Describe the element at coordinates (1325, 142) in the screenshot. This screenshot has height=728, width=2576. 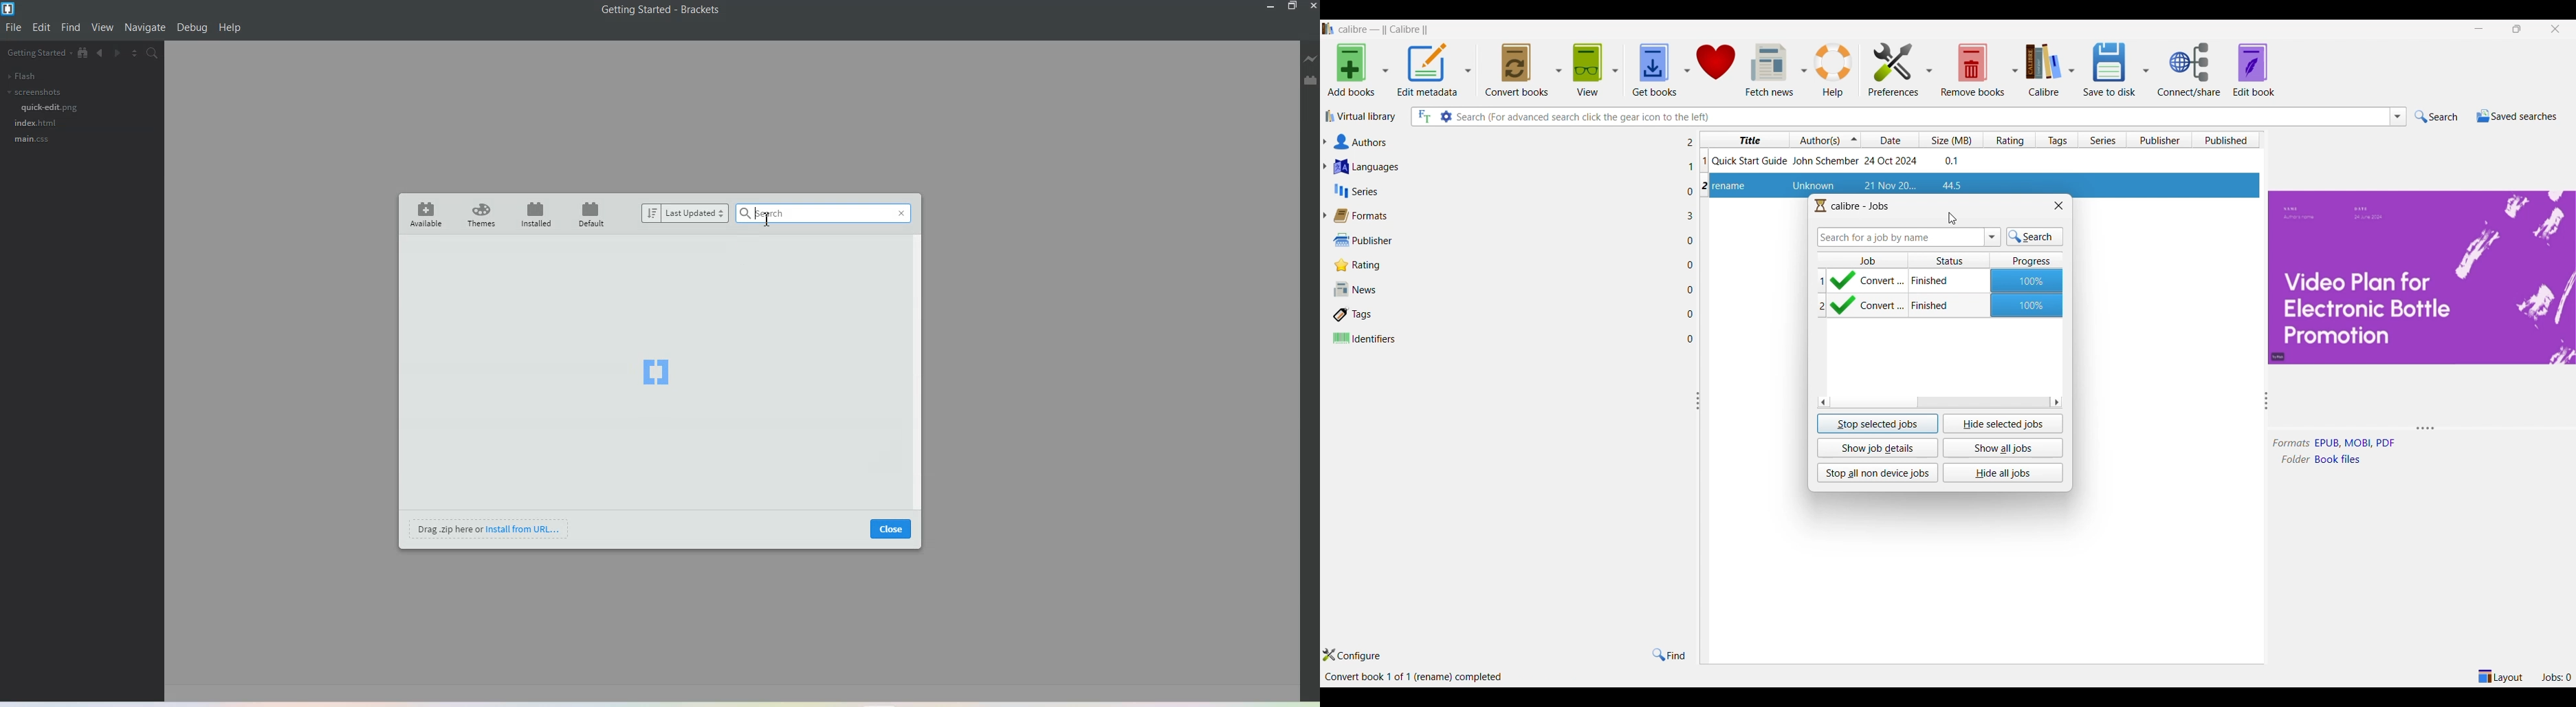
I see `Expand authors` at that location.